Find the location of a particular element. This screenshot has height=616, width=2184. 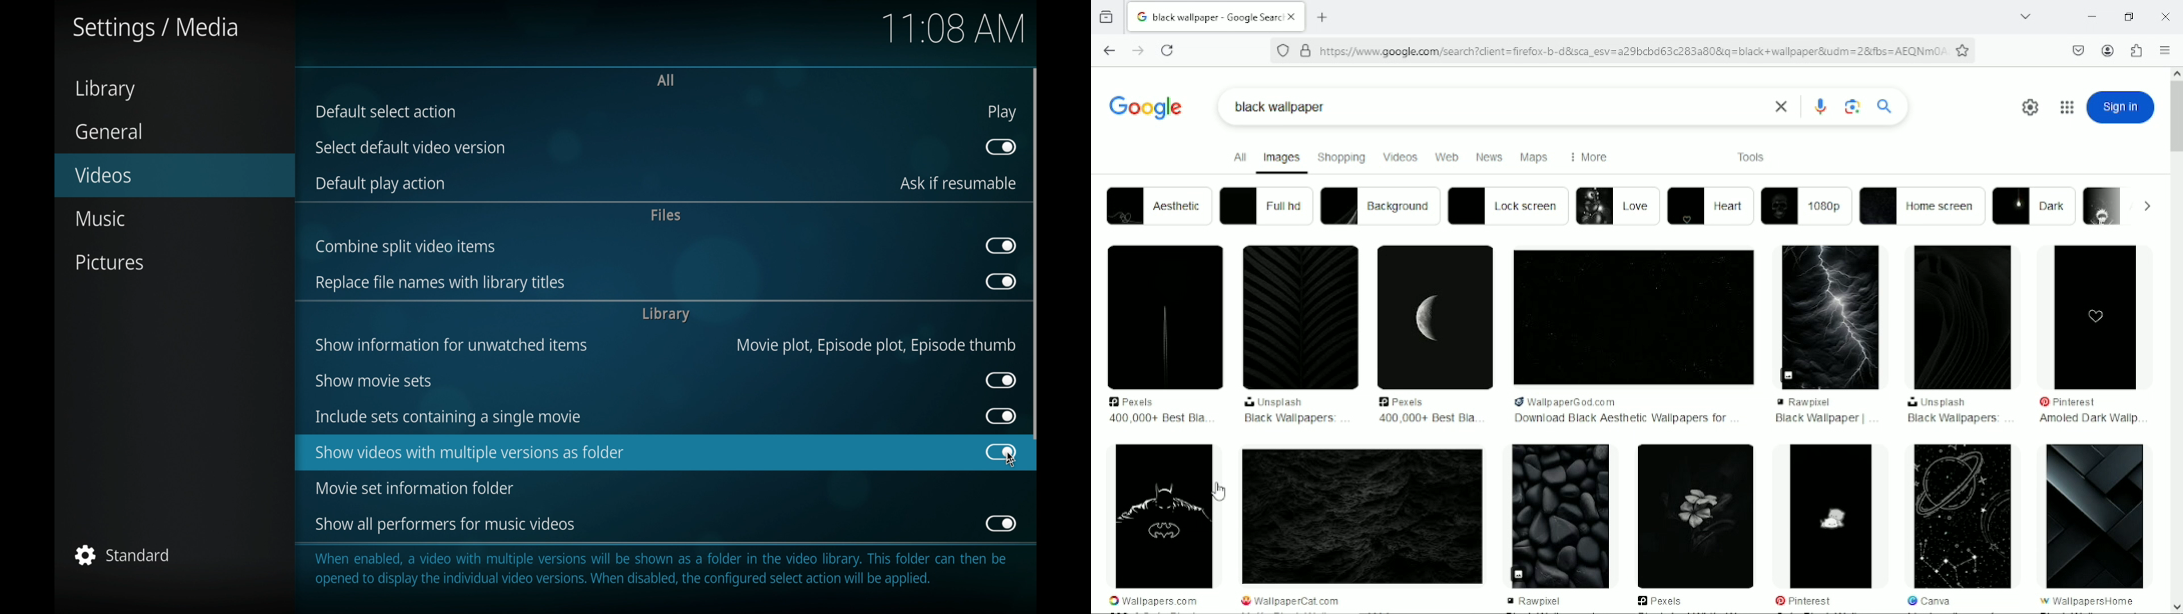

more is located at coordinates (1586, 157).